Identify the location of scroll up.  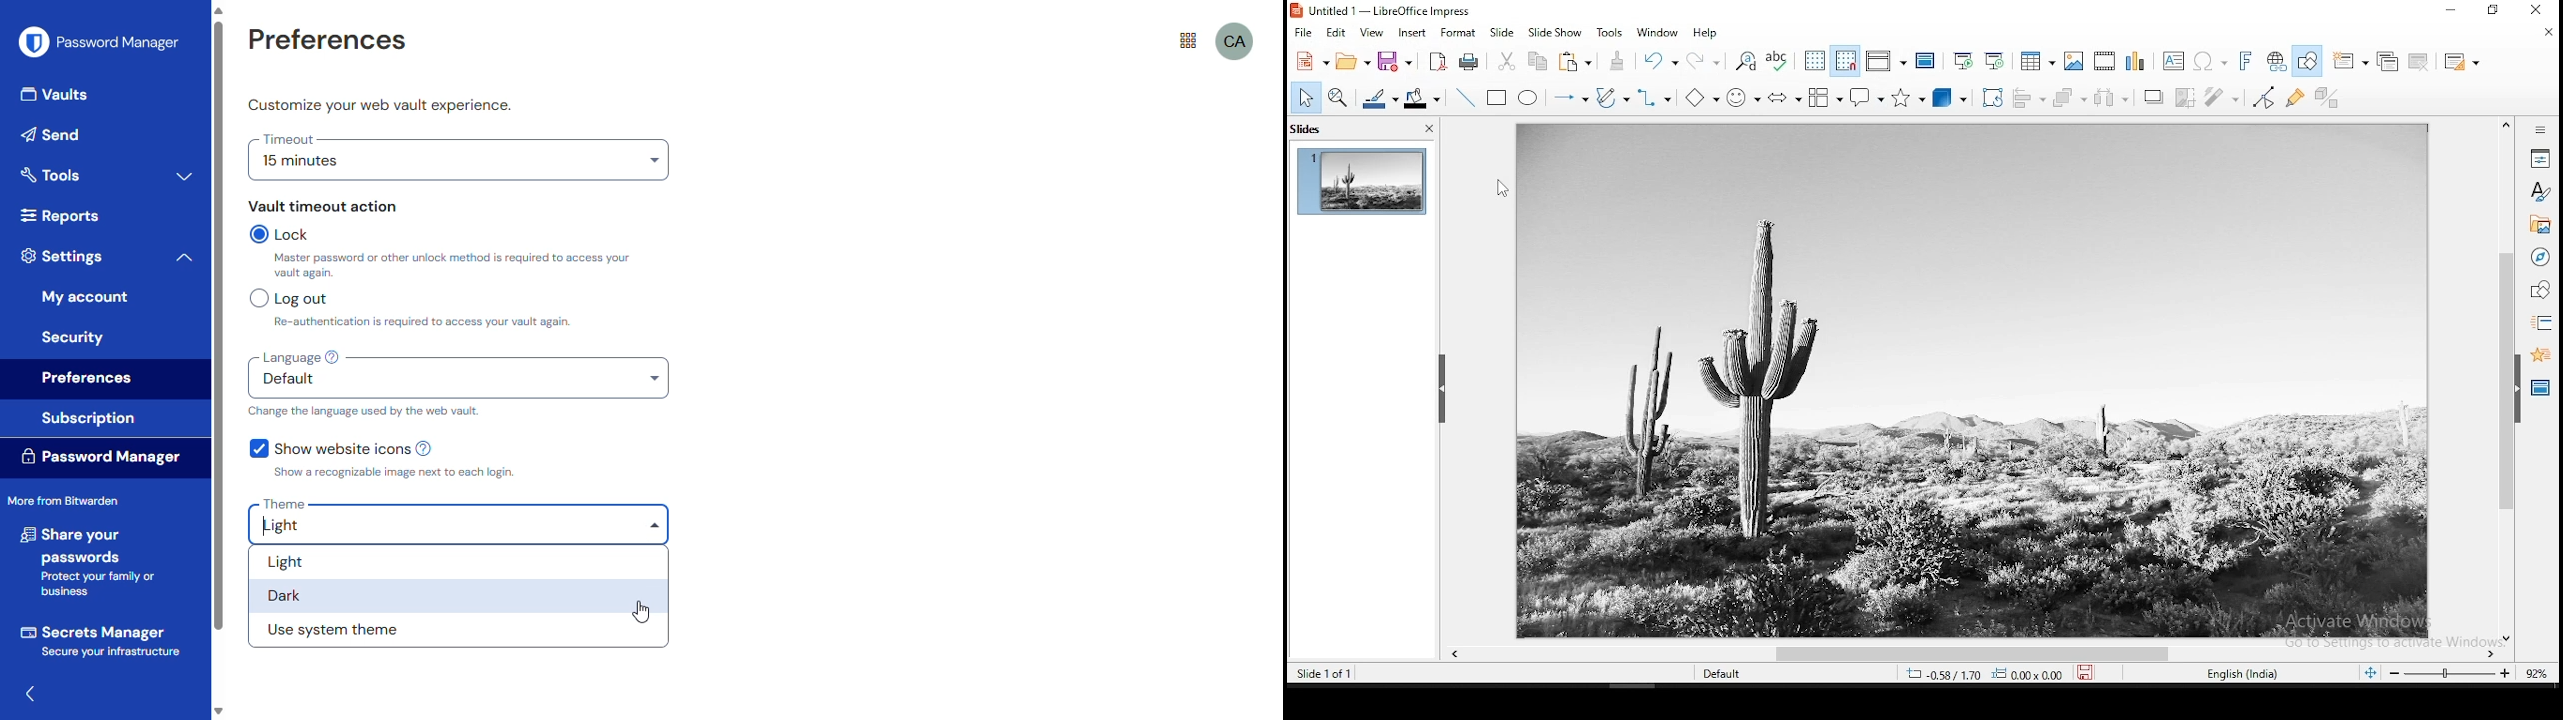
(218, 10).